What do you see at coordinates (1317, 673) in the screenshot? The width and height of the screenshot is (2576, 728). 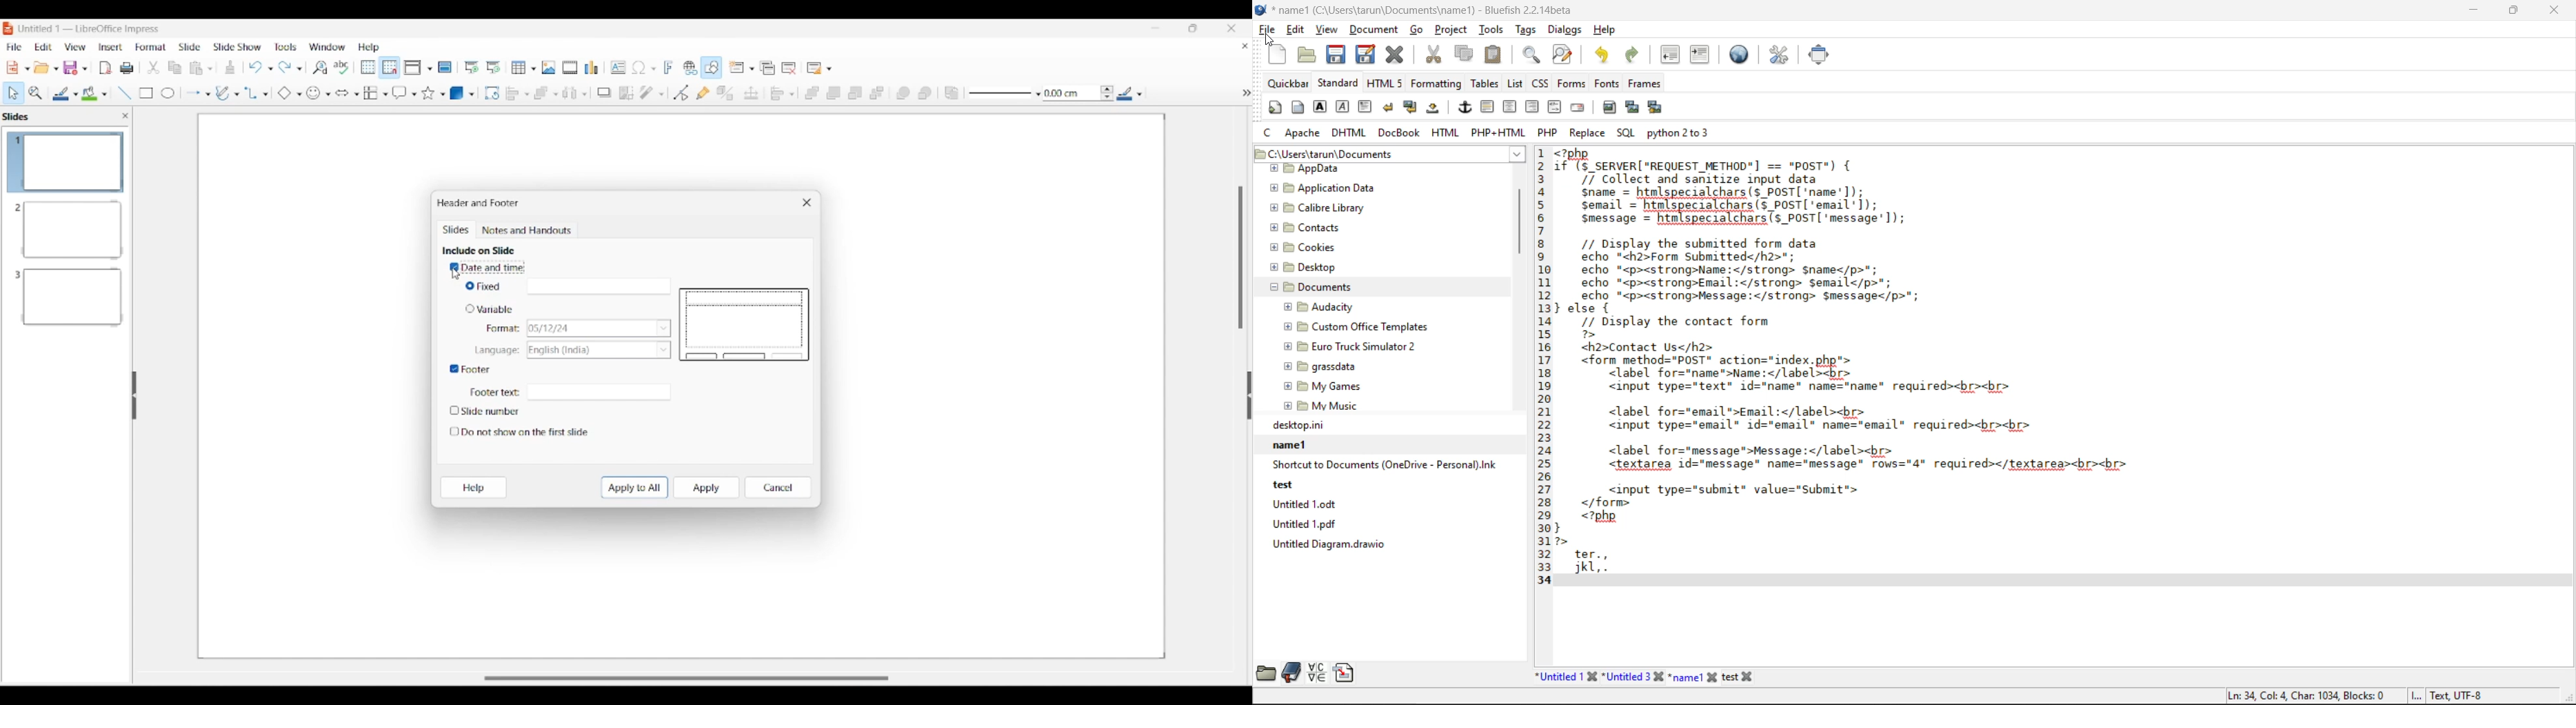 I see `charmap` at bounding box center [1317, 673].